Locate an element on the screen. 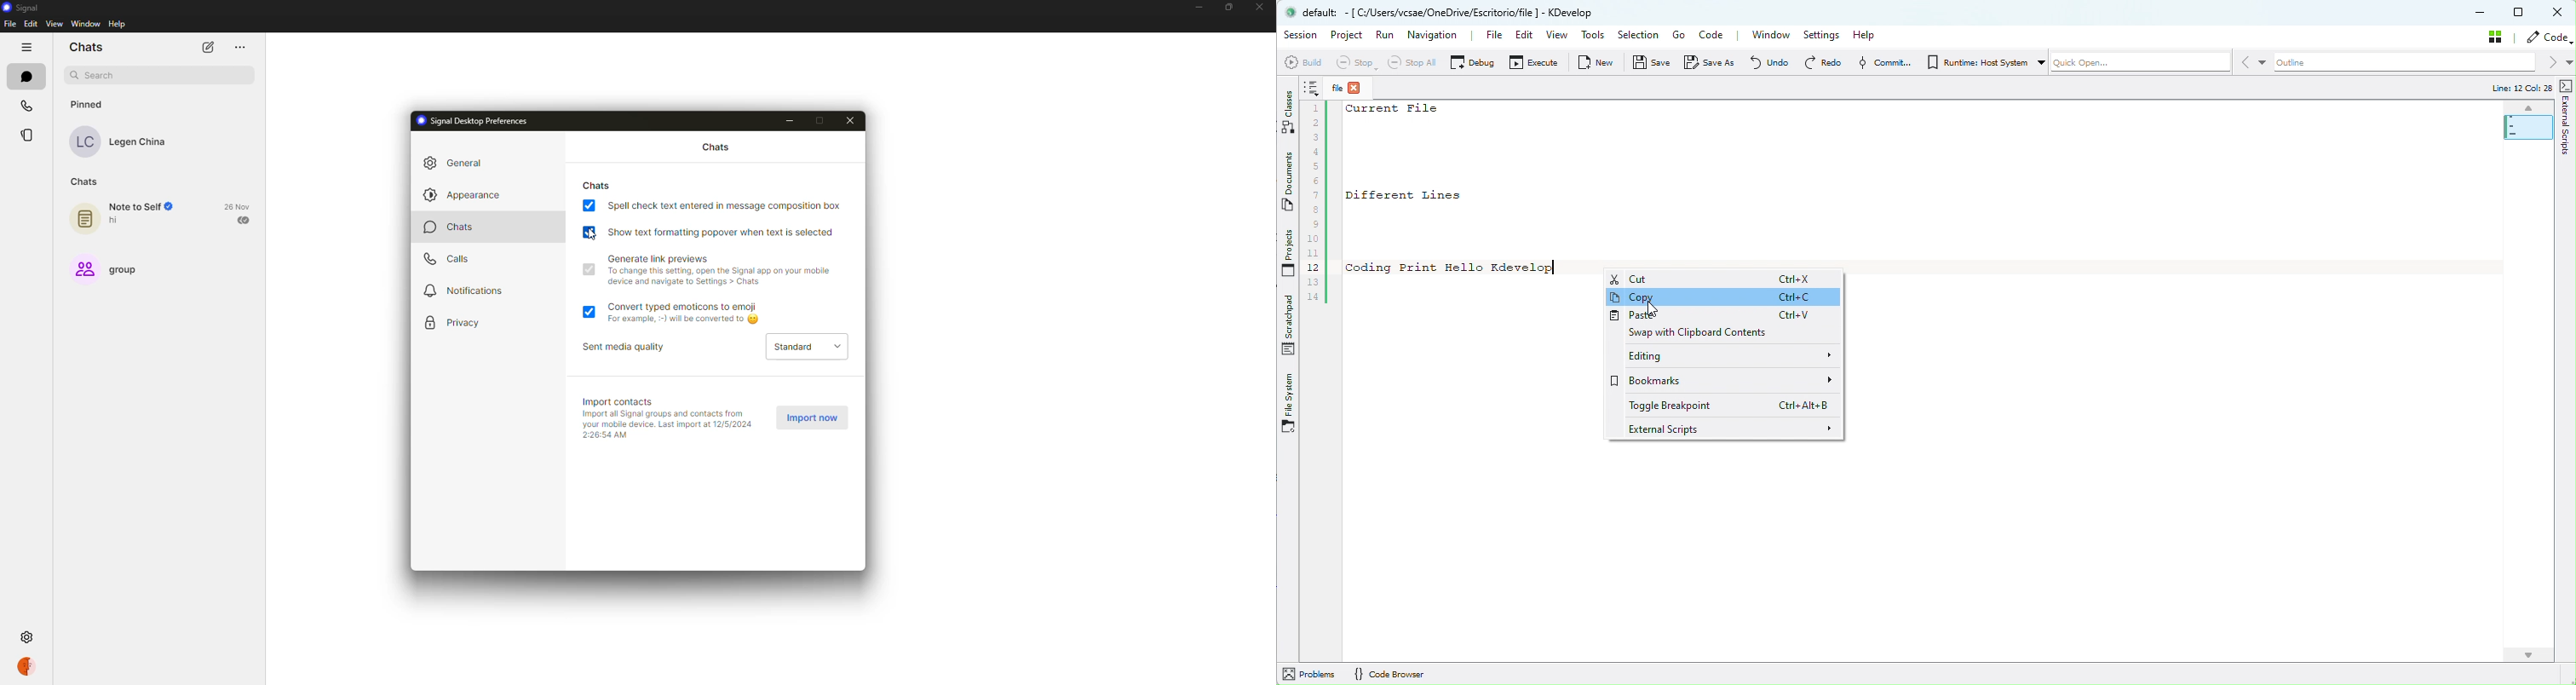  import now is located at coordinates (814, 418).